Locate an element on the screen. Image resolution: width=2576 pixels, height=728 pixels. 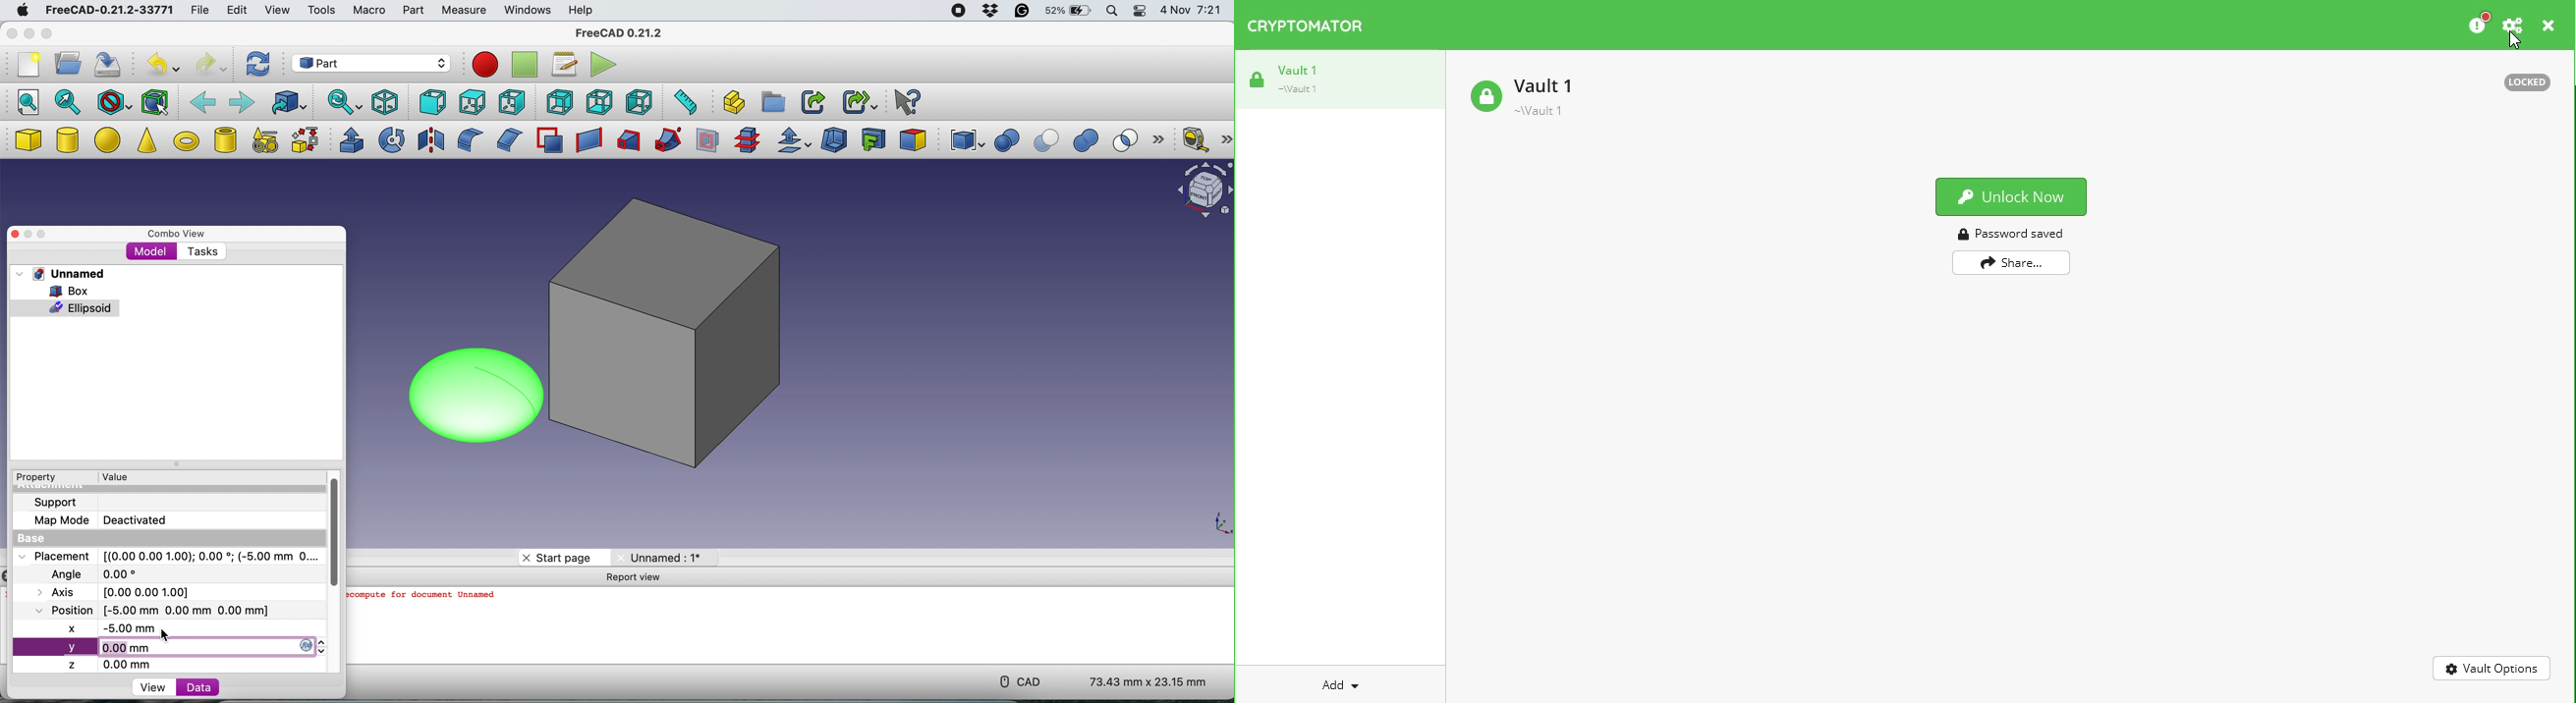
create tube is located at coordinates (225, 139).